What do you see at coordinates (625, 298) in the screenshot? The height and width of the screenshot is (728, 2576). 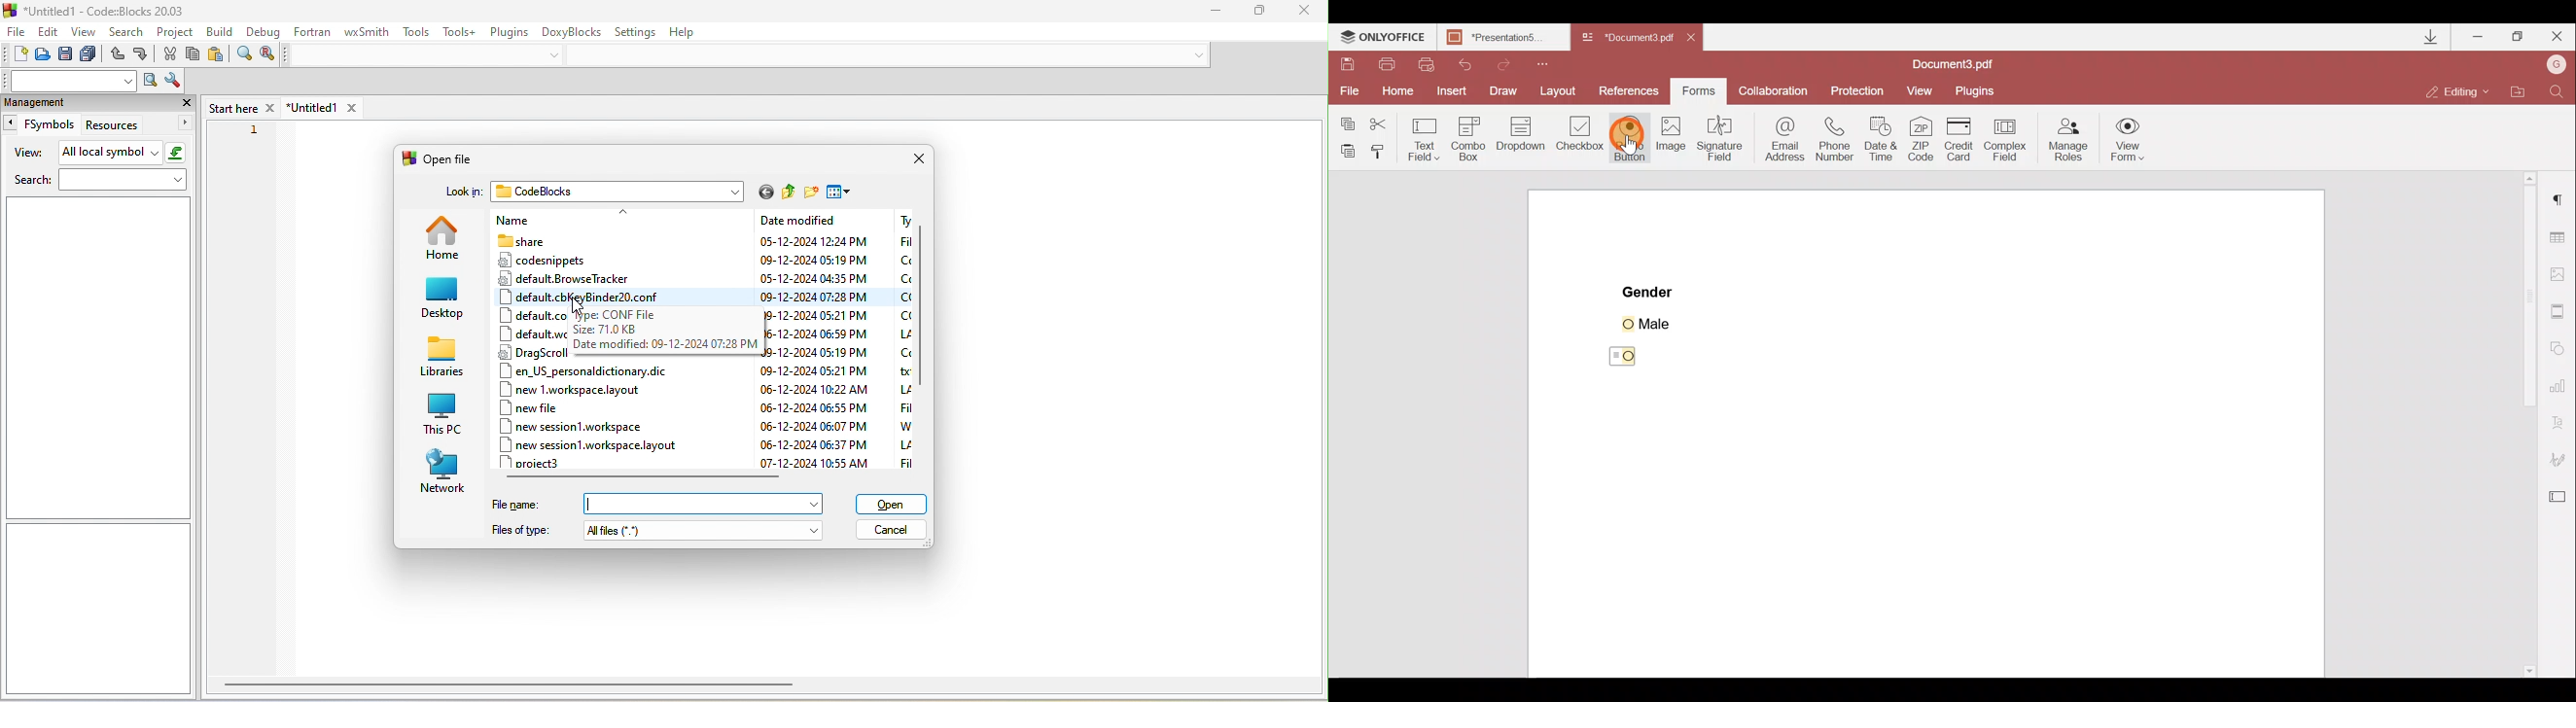 I see `default cbkey binder 20 conf` at bounding box center [625, 298].